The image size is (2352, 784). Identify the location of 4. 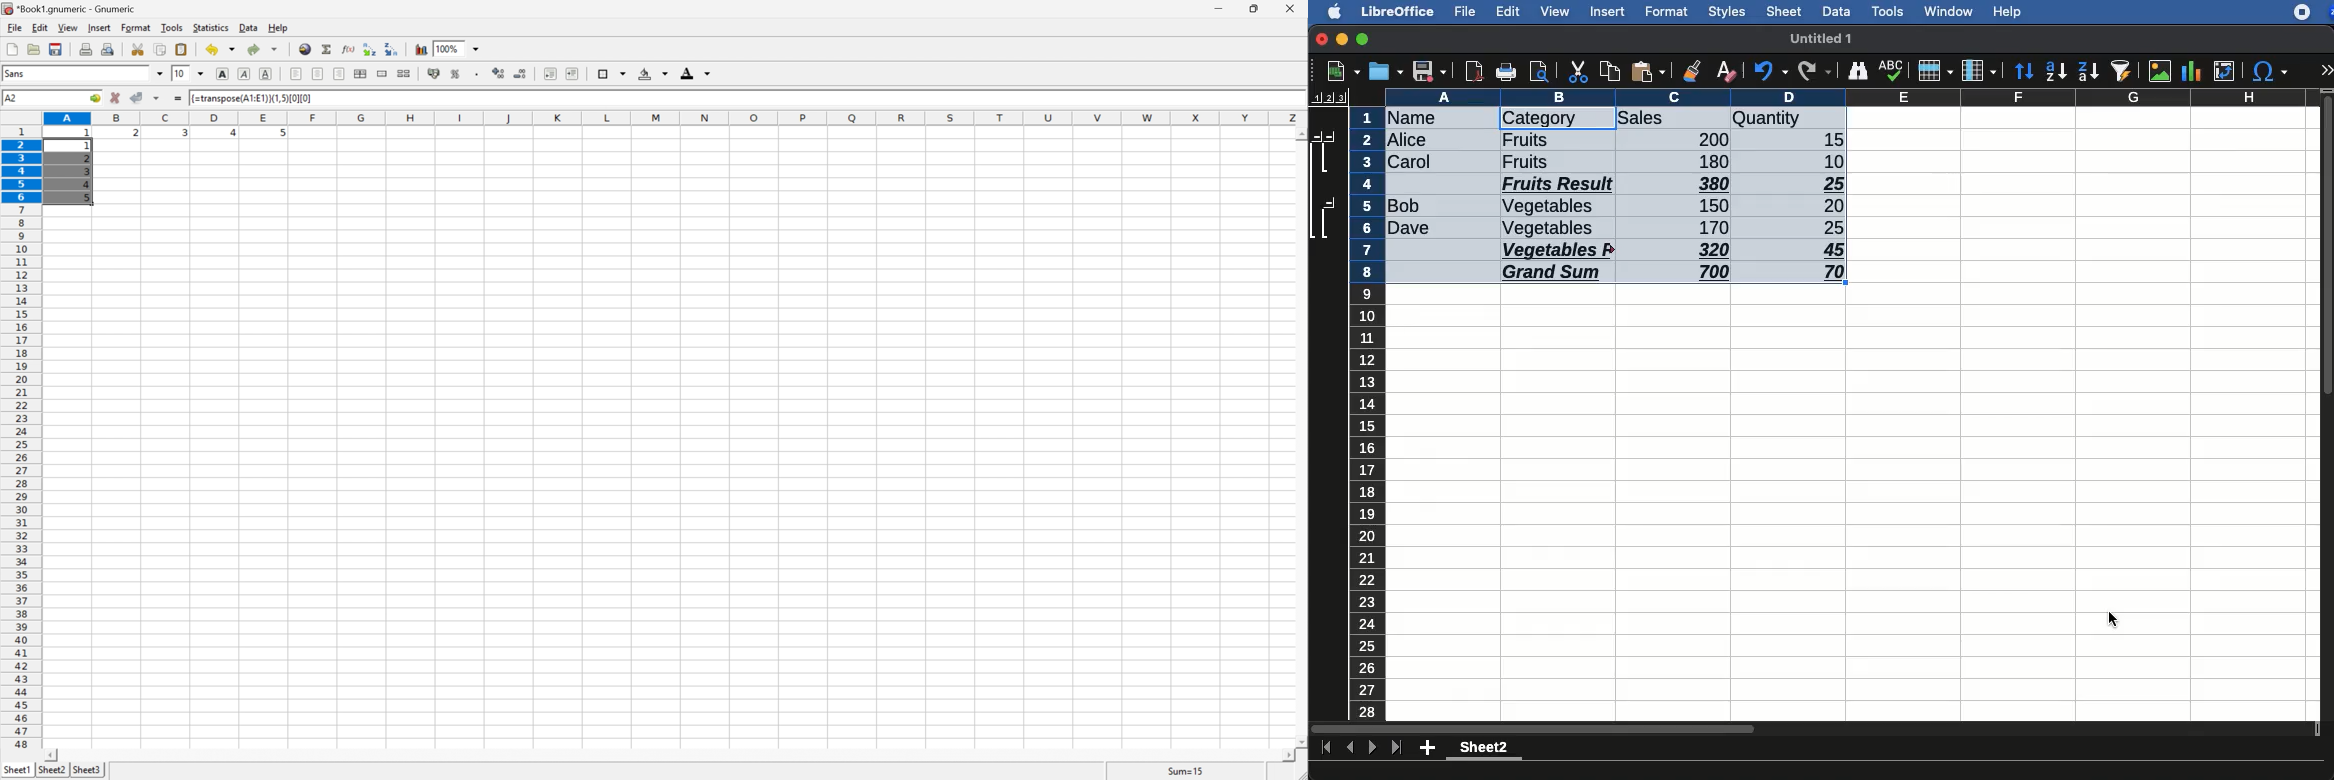
(228, 134).